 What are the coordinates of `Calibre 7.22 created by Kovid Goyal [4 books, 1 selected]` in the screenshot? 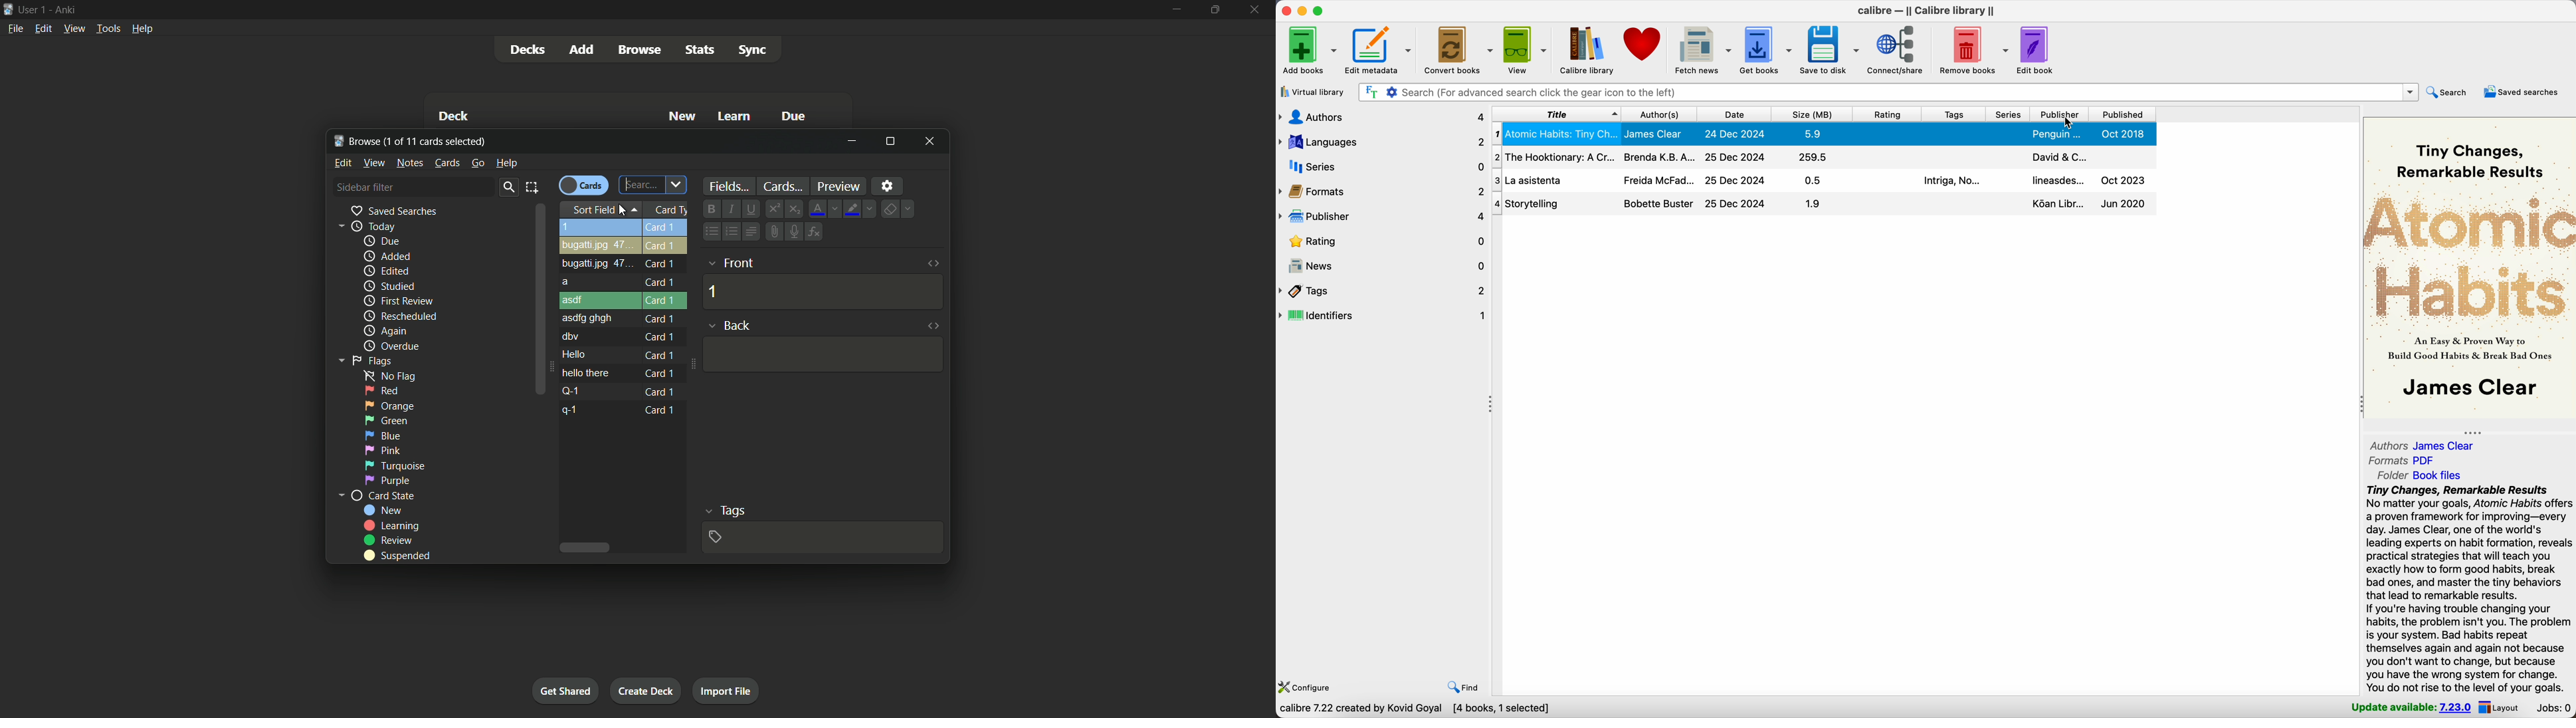 It's located at (1415, 709).